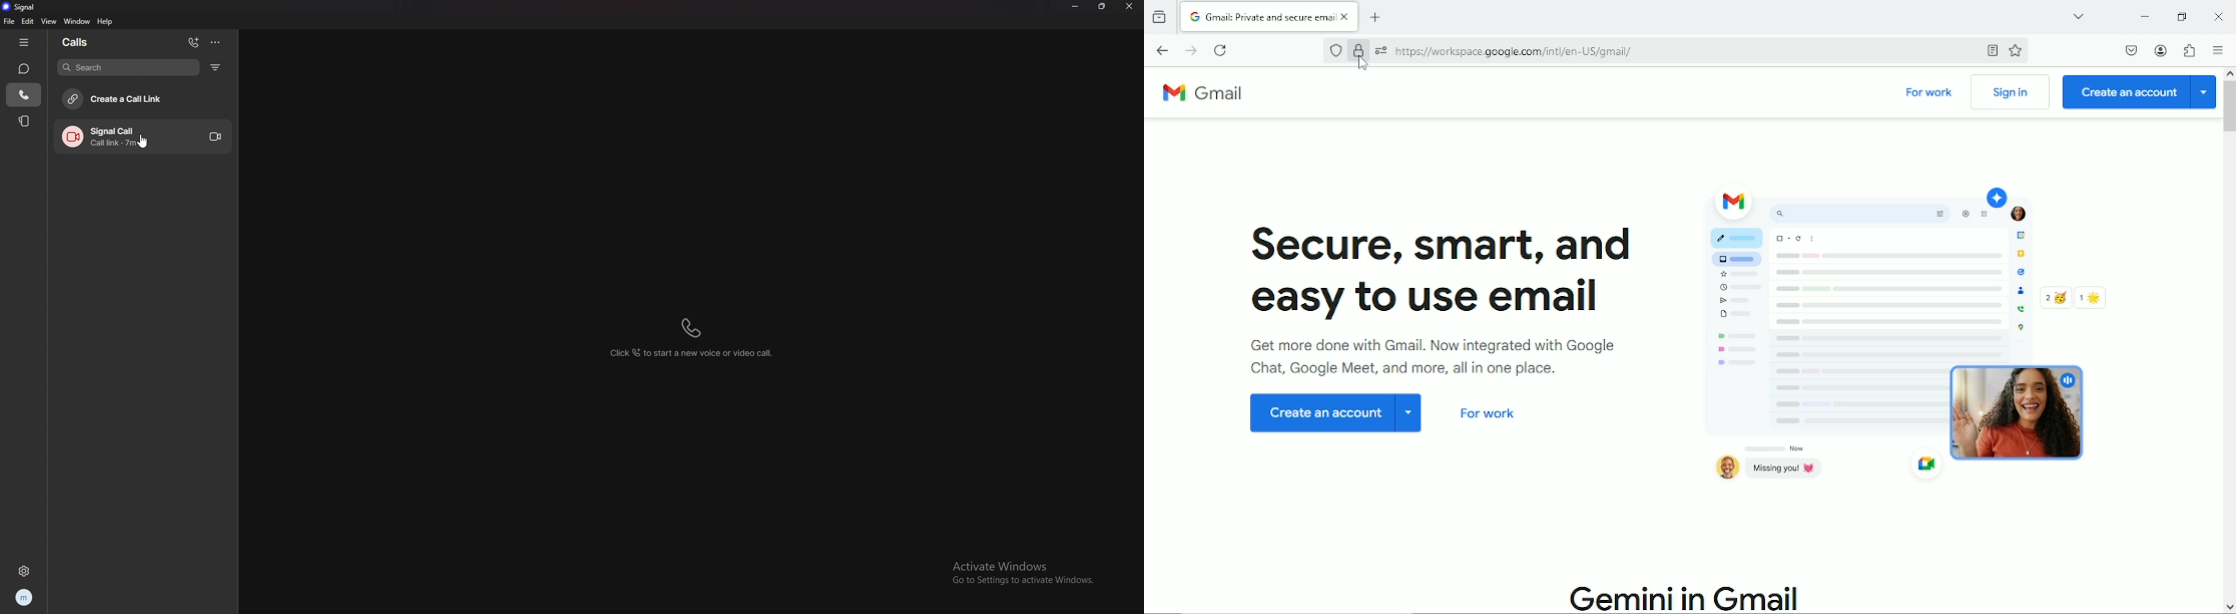 This screenshot has height=616, width=2240. Describe the element at coordinates (1379, 17) in the screenshot. I see `New tab` at that location.